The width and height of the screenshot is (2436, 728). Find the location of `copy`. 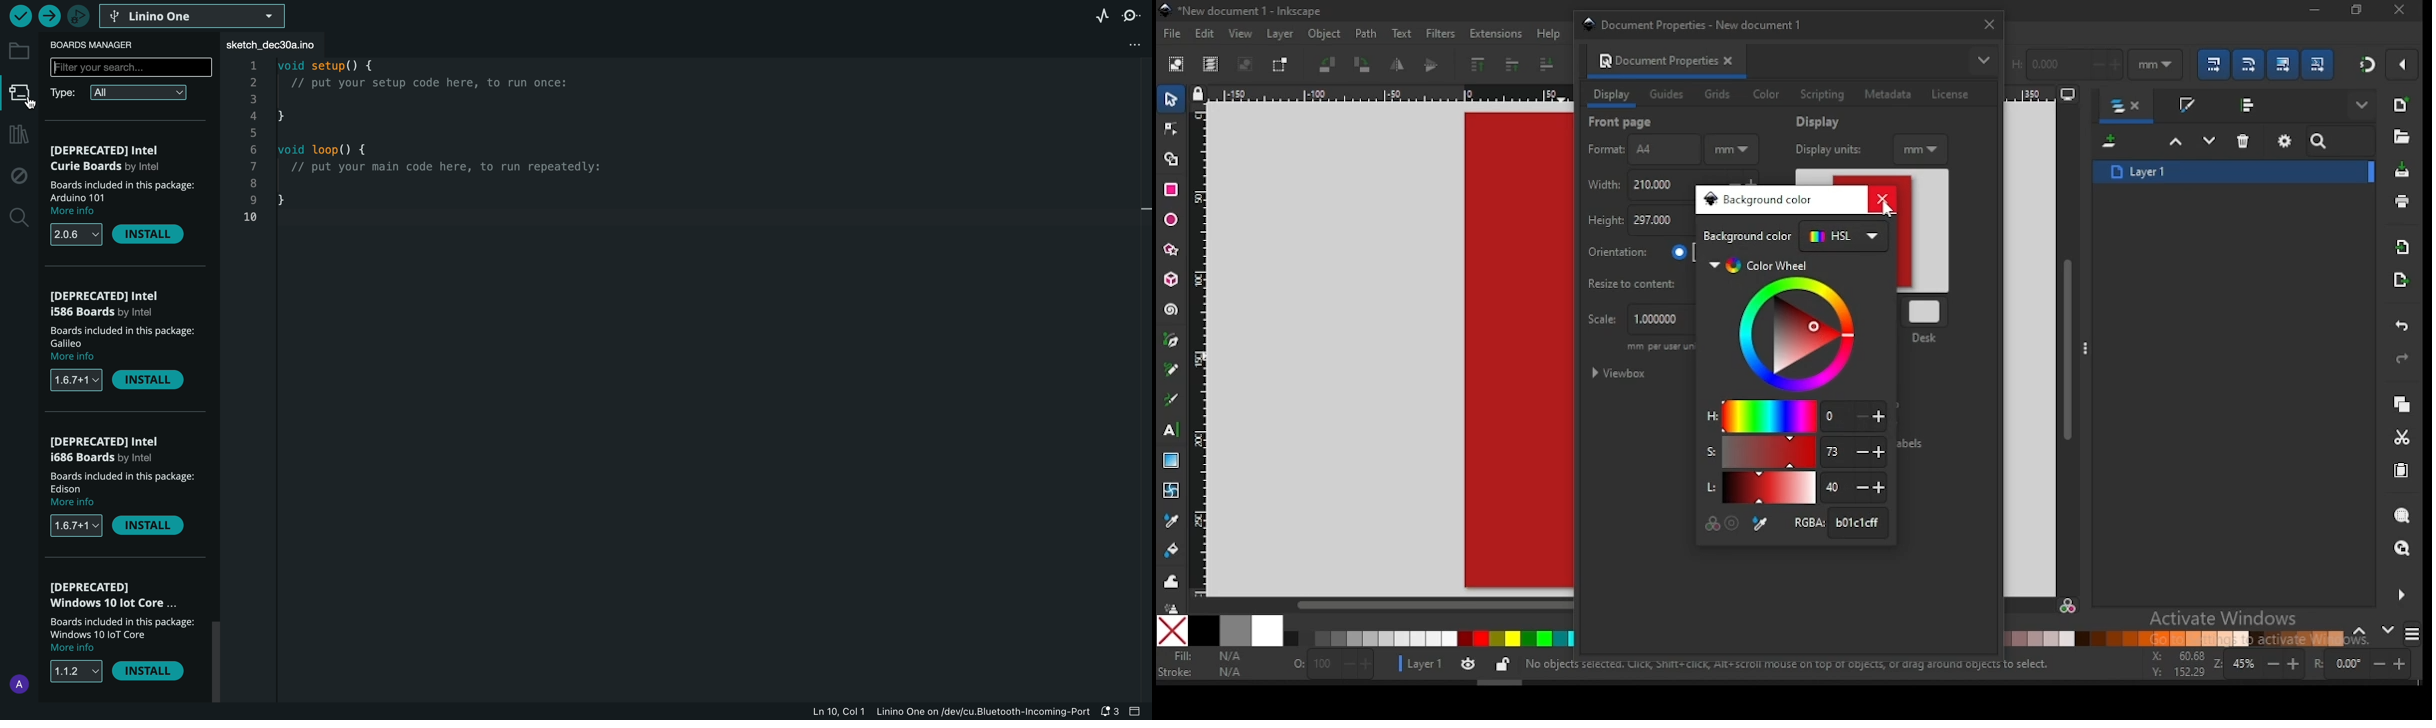

copy is located at coordinates (2401, 405).